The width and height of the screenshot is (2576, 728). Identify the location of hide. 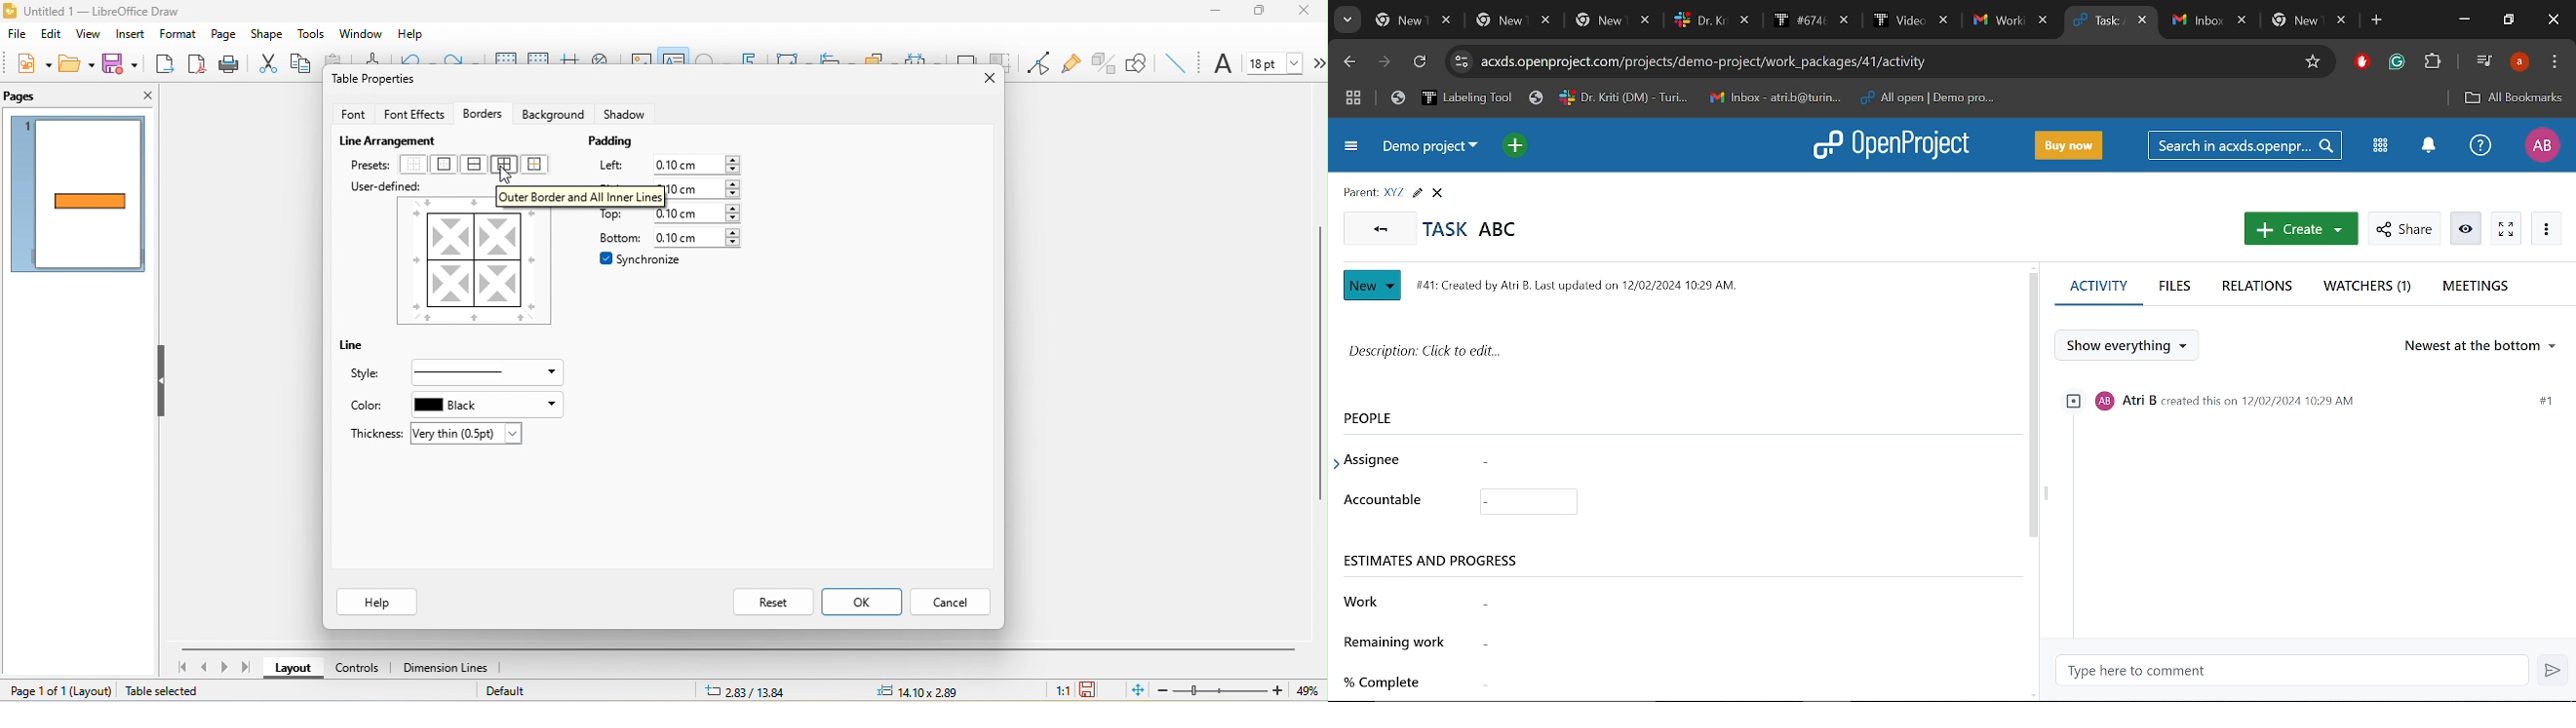
(163, 384).